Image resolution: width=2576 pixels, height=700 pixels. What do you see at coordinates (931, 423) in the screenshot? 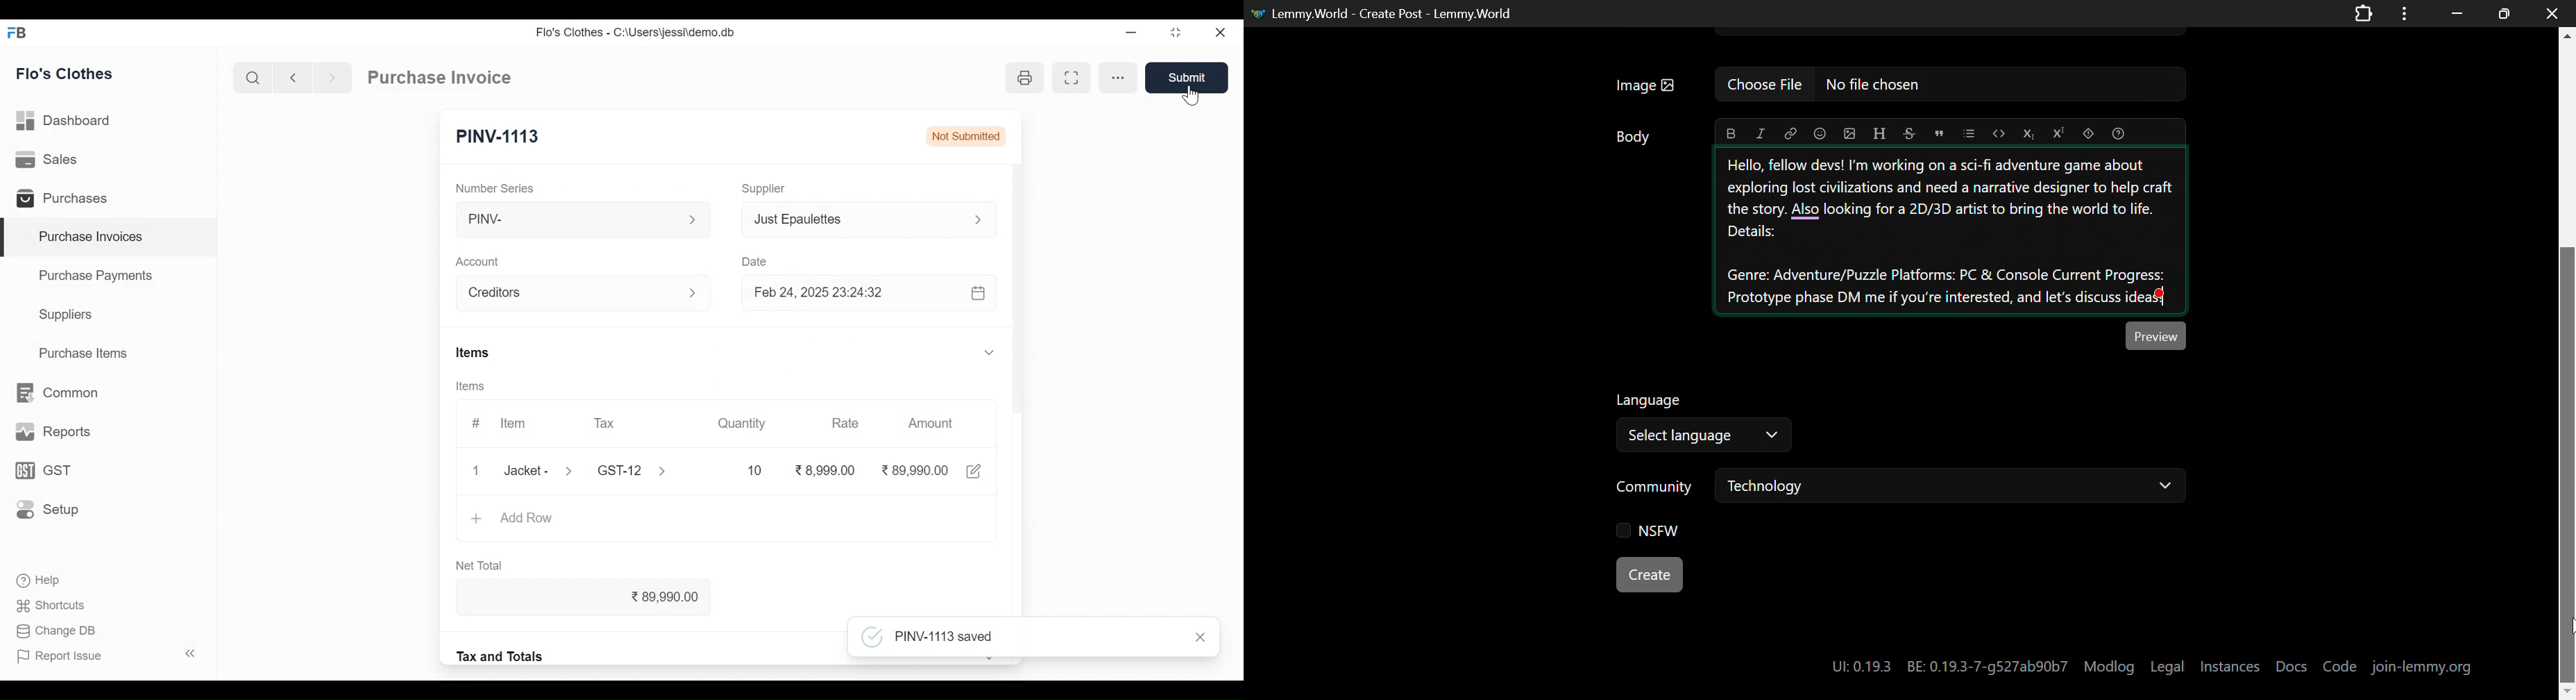
I see `Amount` at bounding box center [931, 423].